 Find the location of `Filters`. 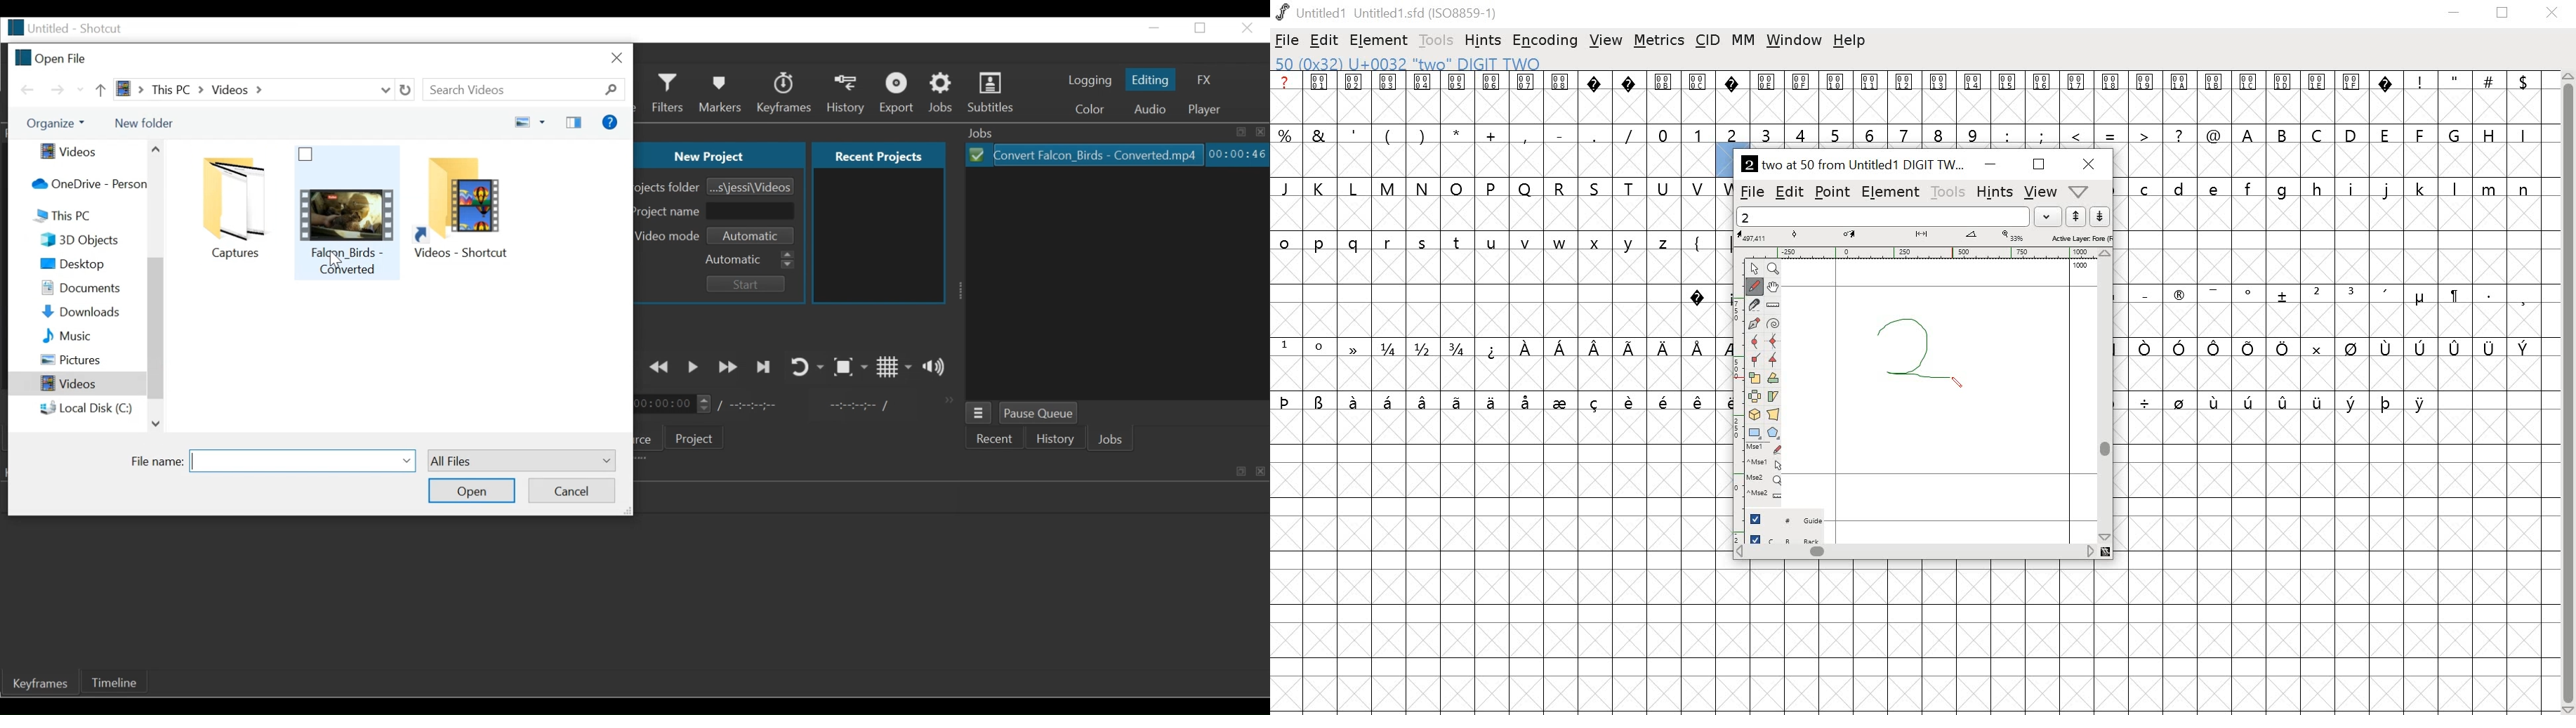

Filters is located at coordinates (669, 93).